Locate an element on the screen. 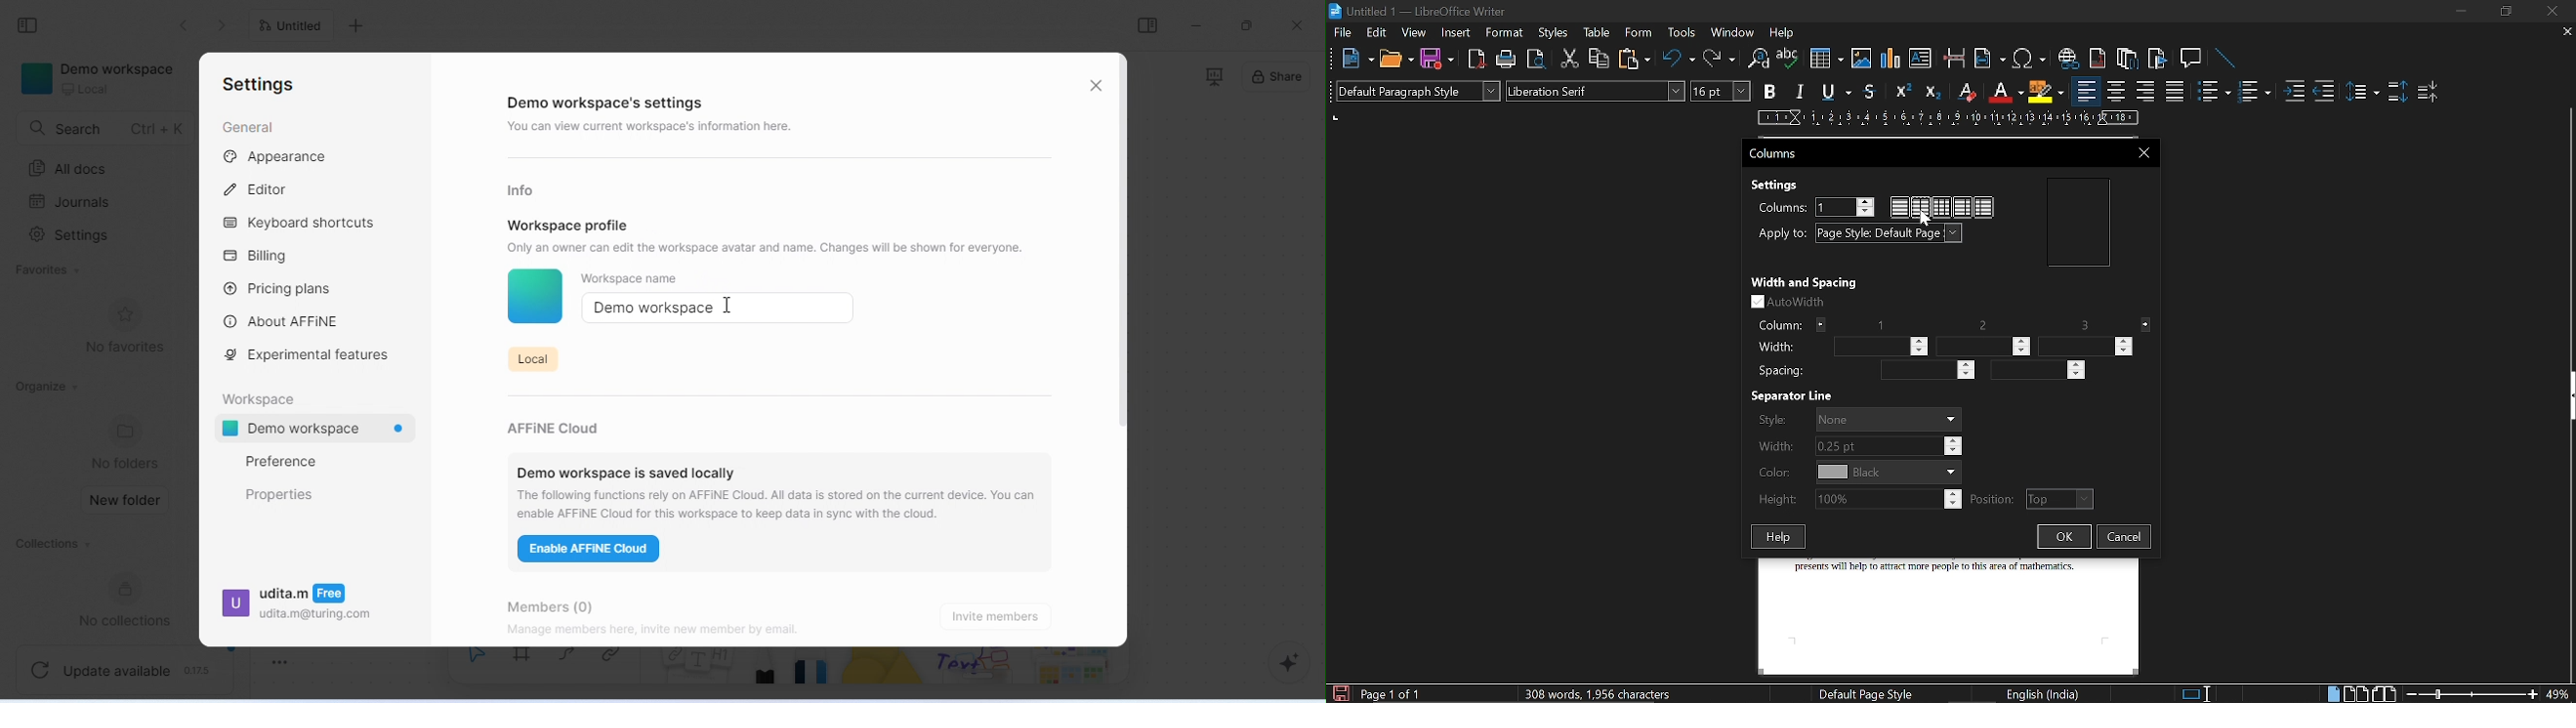 The height and width of the screenshot is (728, 2576). select is located at coordinates (476, 666).